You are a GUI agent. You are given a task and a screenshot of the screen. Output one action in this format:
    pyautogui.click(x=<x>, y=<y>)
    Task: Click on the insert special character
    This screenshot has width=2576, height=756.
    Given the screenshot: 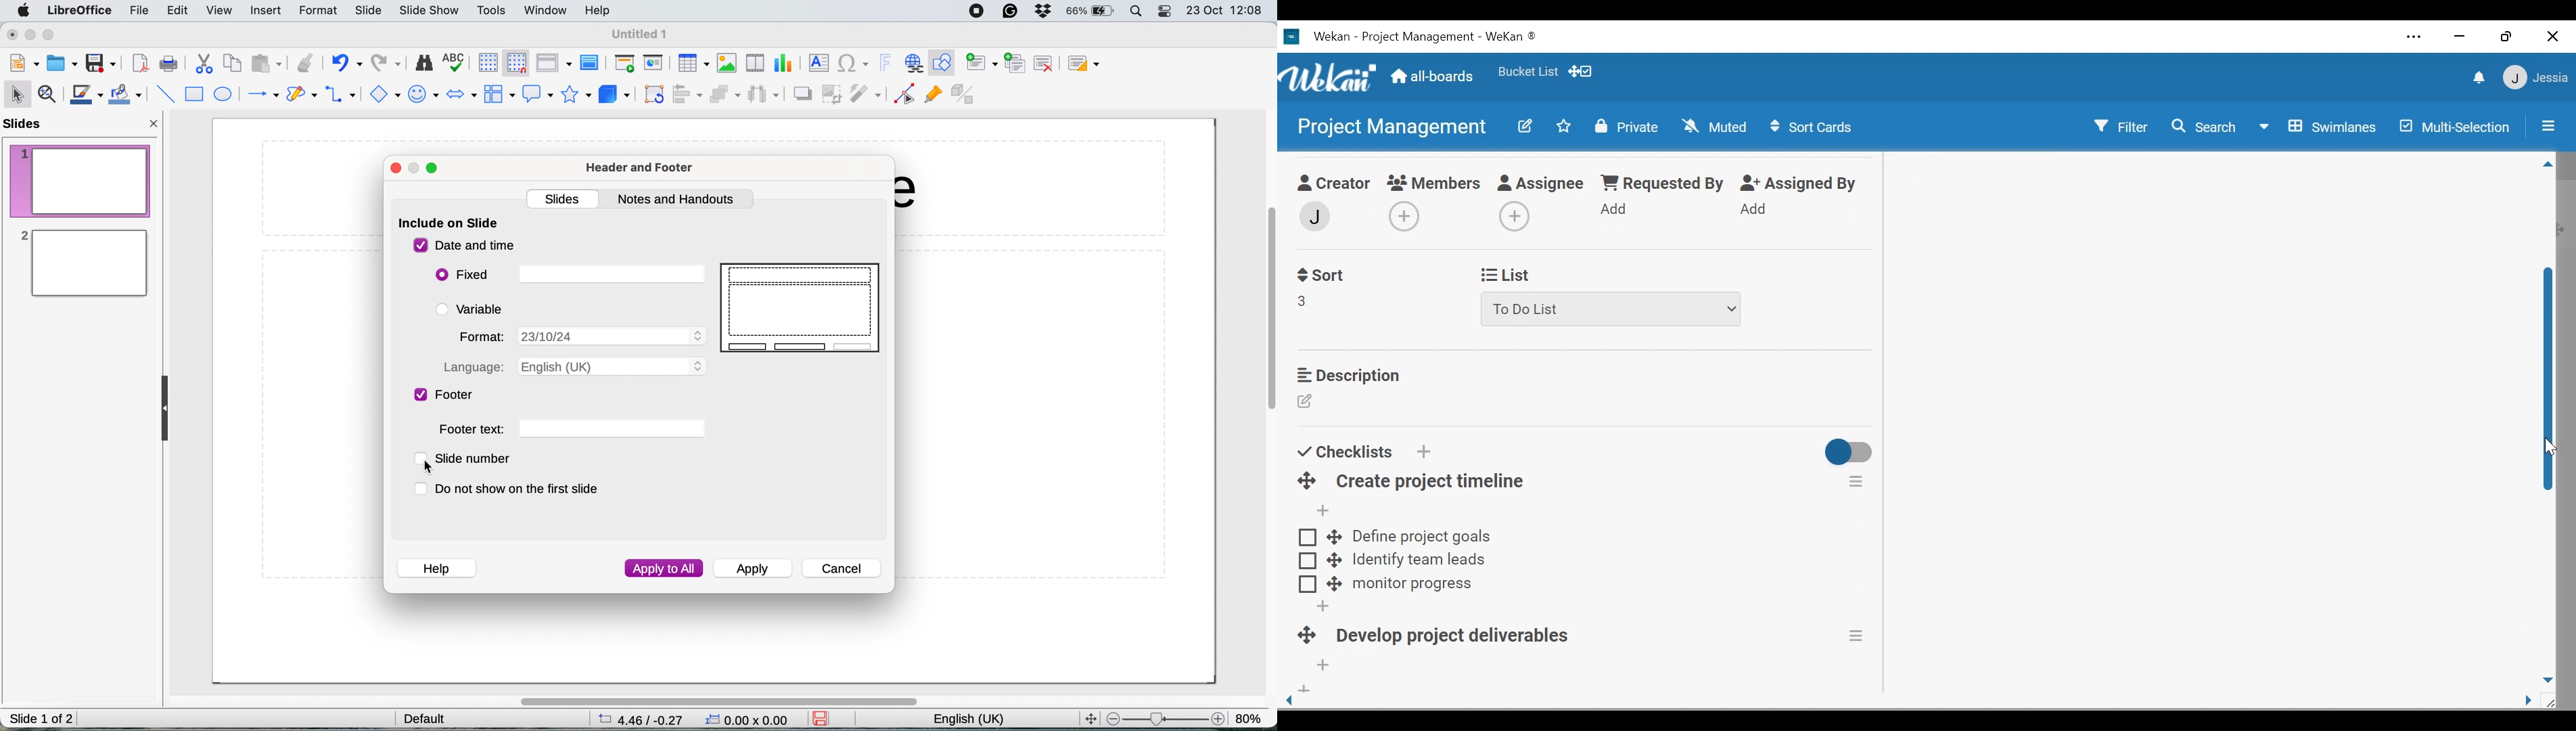 What is the action you would take?
    pyautogui.click(x=854, y=64)
    